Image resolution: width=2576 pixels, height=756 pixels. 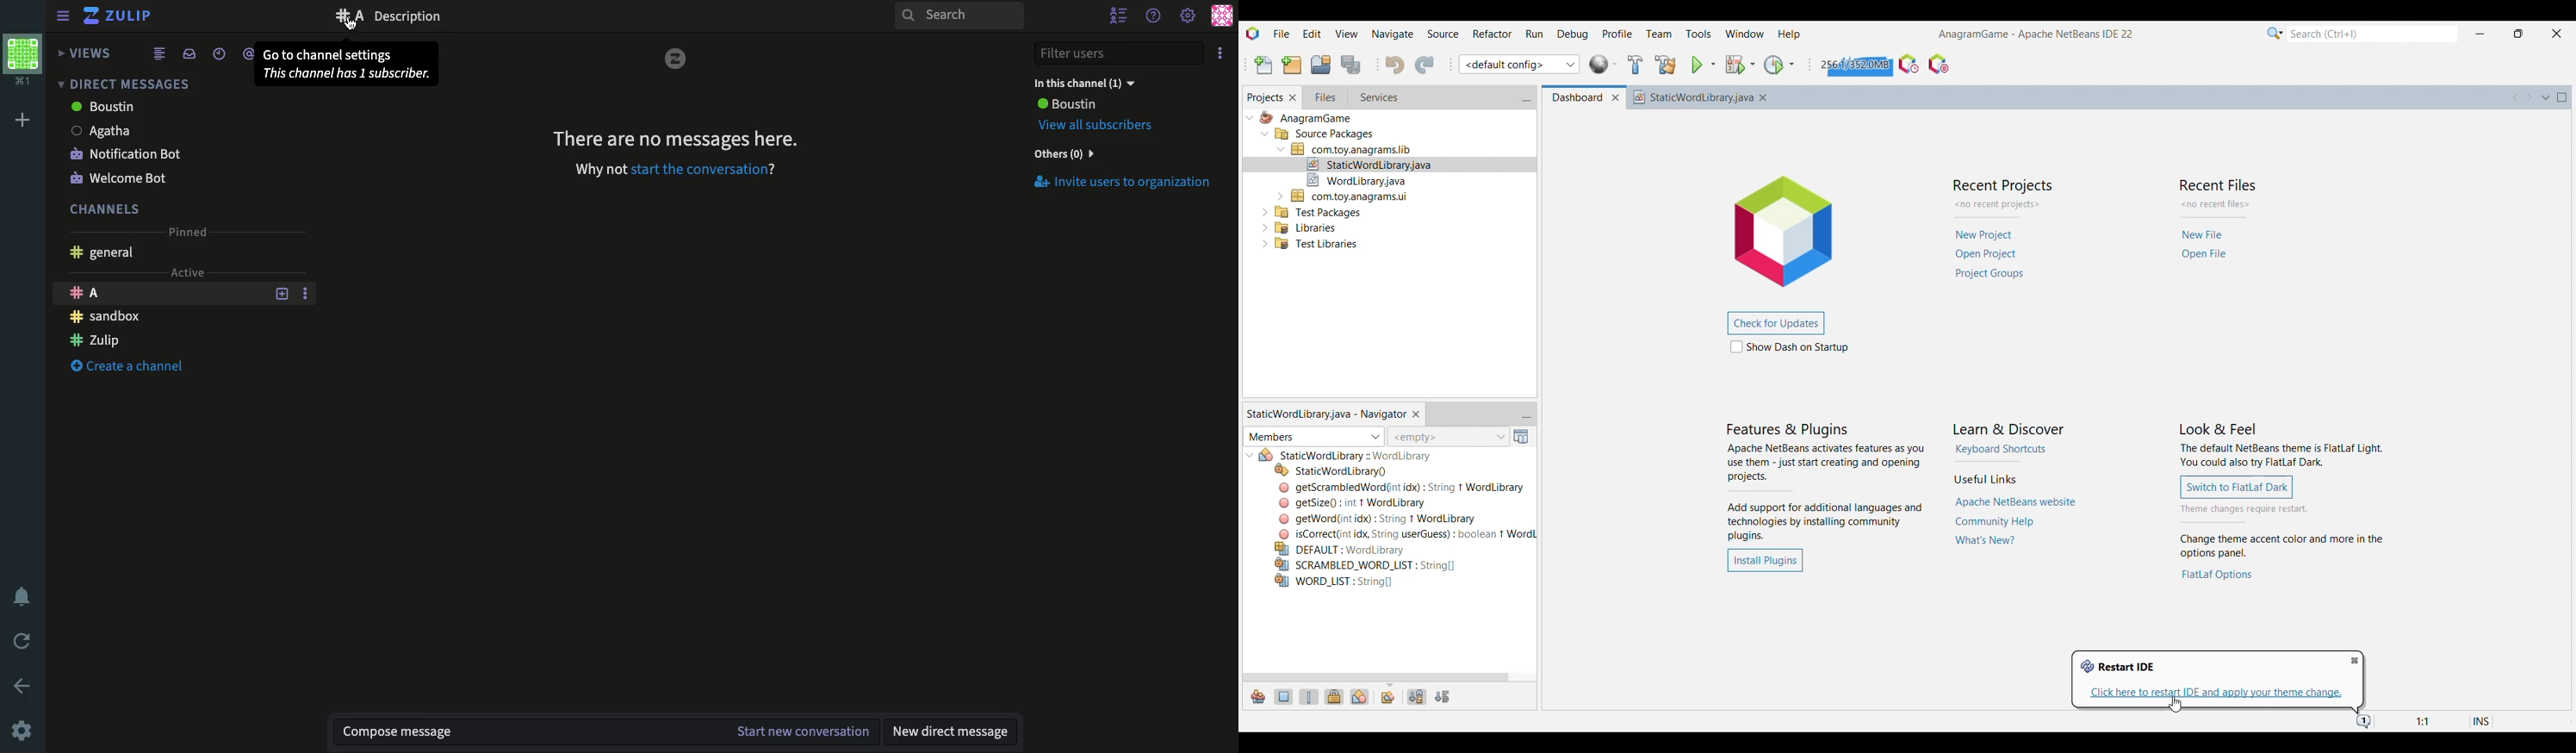 I want to click on Settings, so click(x=22, y=732).